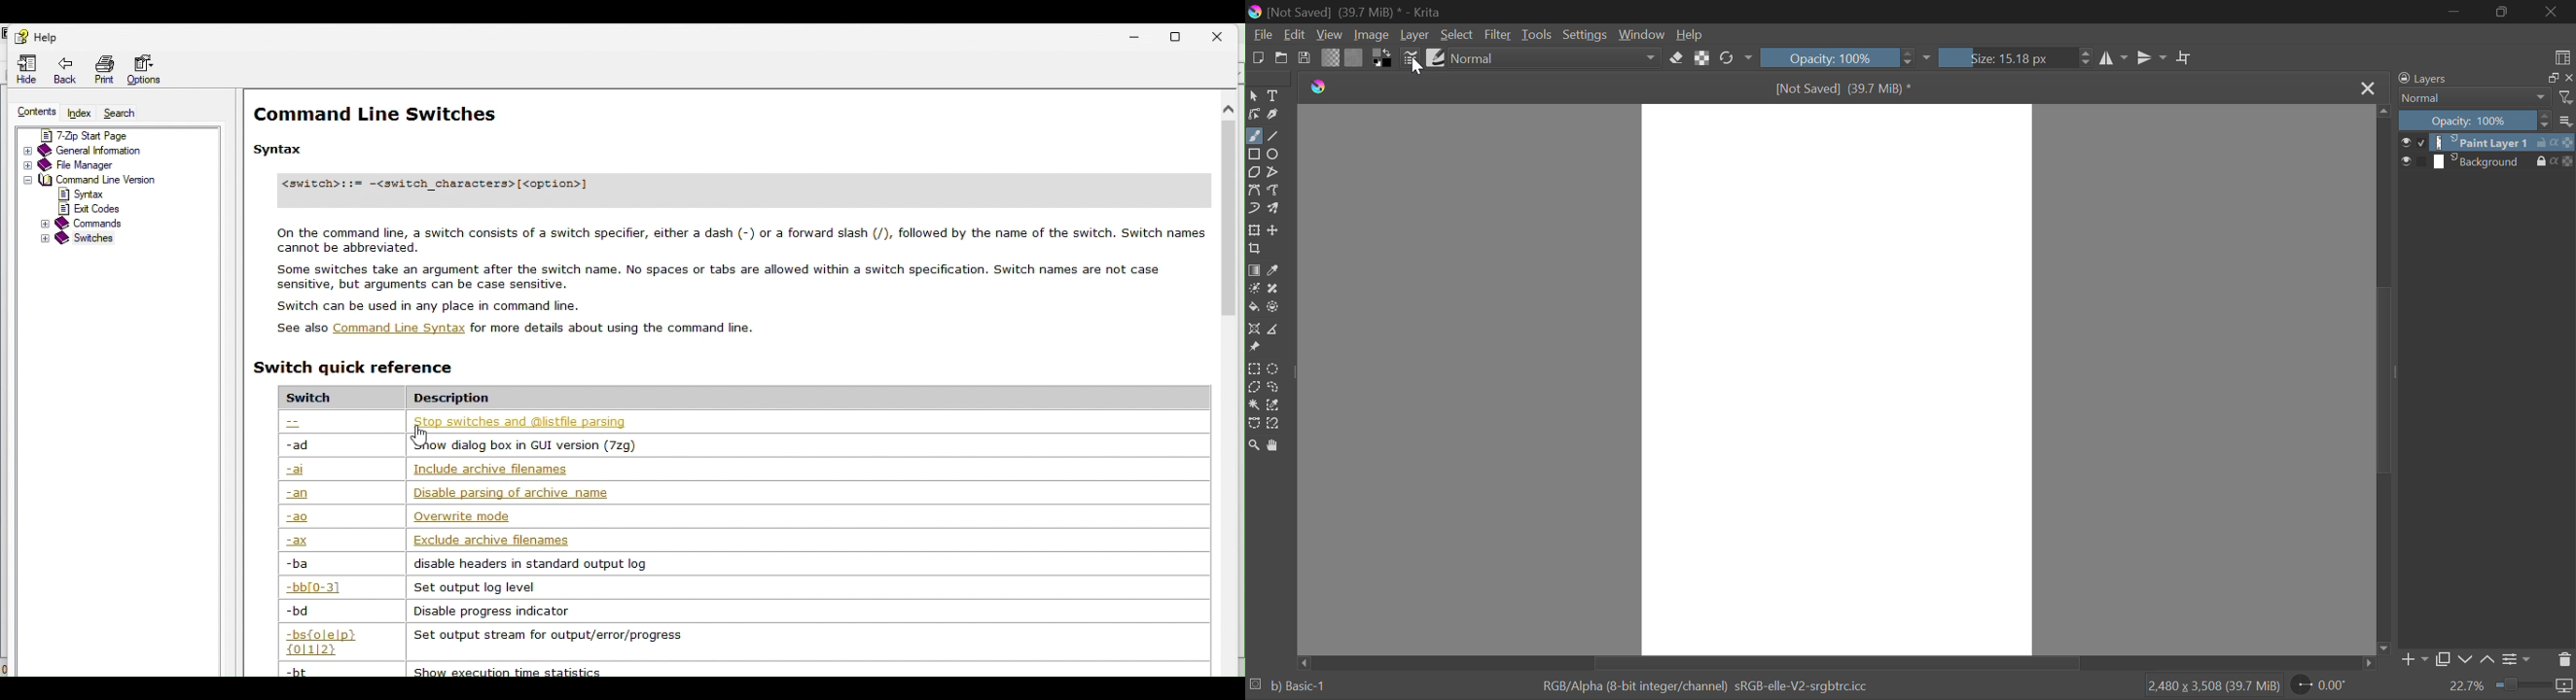 This screenshot has height=700, width=2576. Describe the element at coordinates (1255, 173) in the screenshot. I see `Polygon` at that location.